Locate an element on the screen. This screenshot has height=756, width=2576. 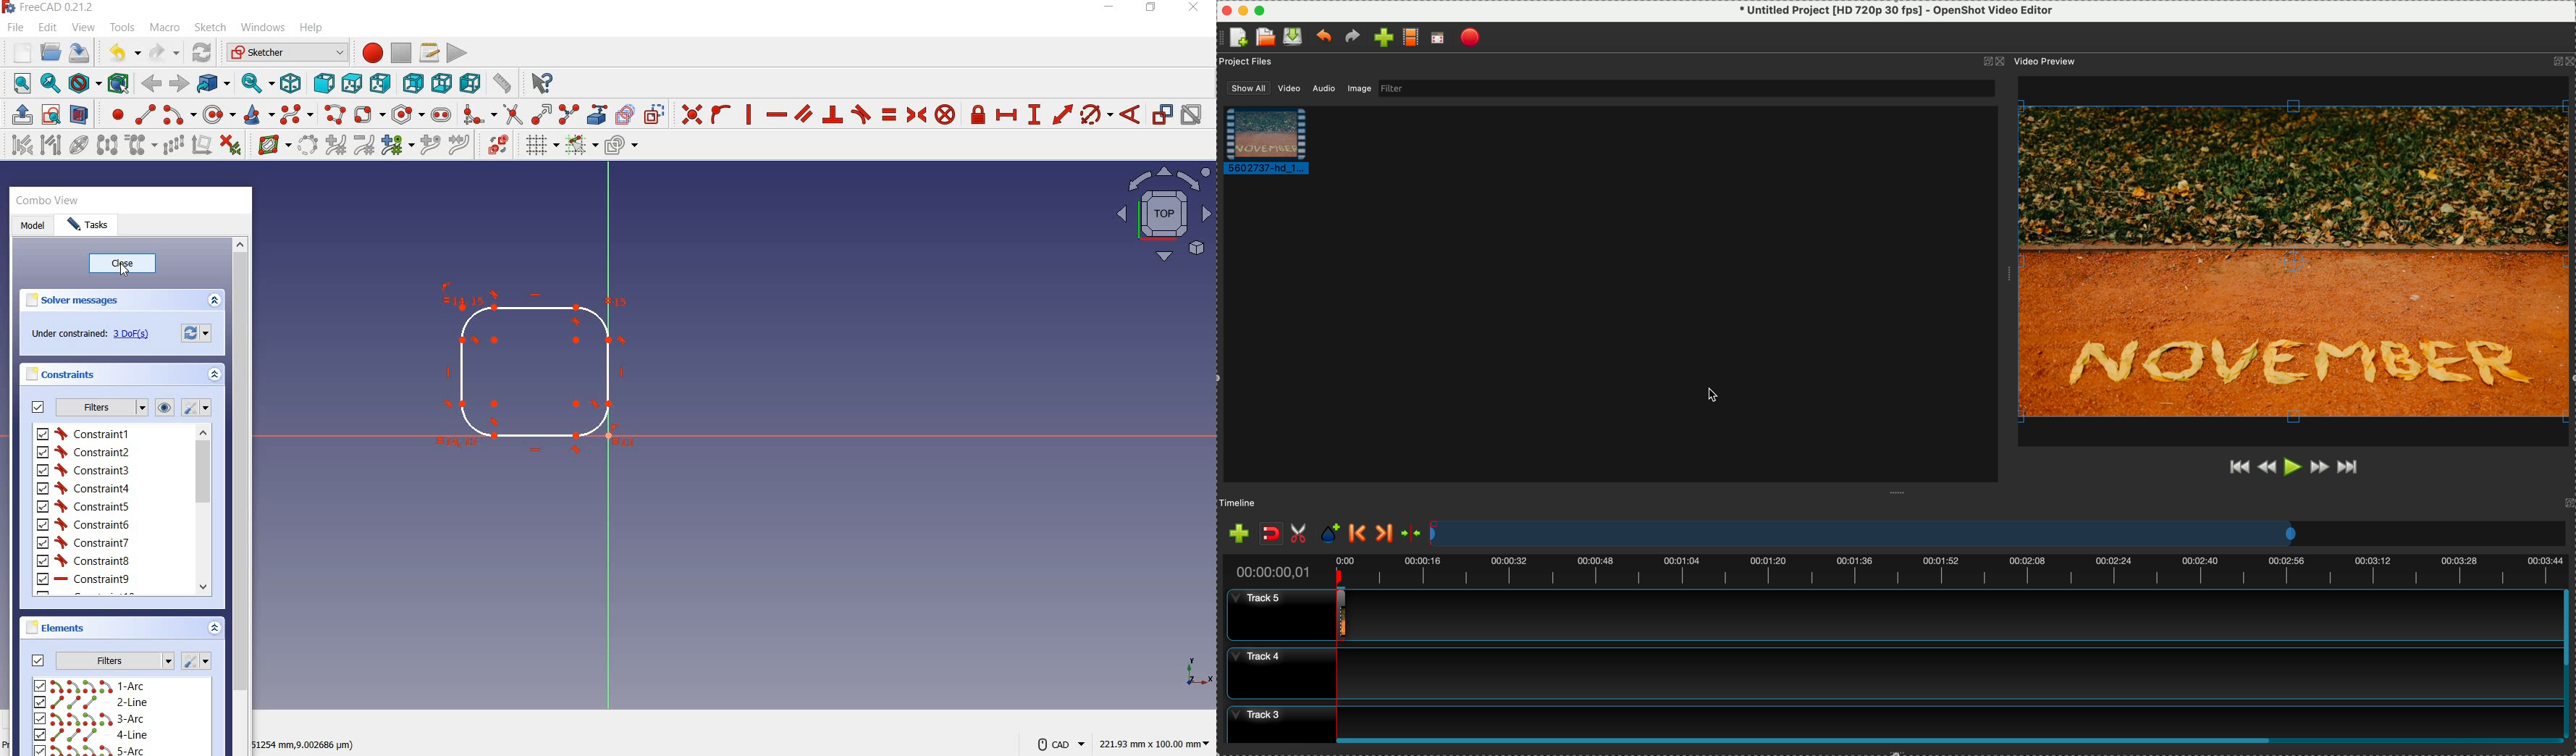
configure rendering order is located at coordinates (624, 148).